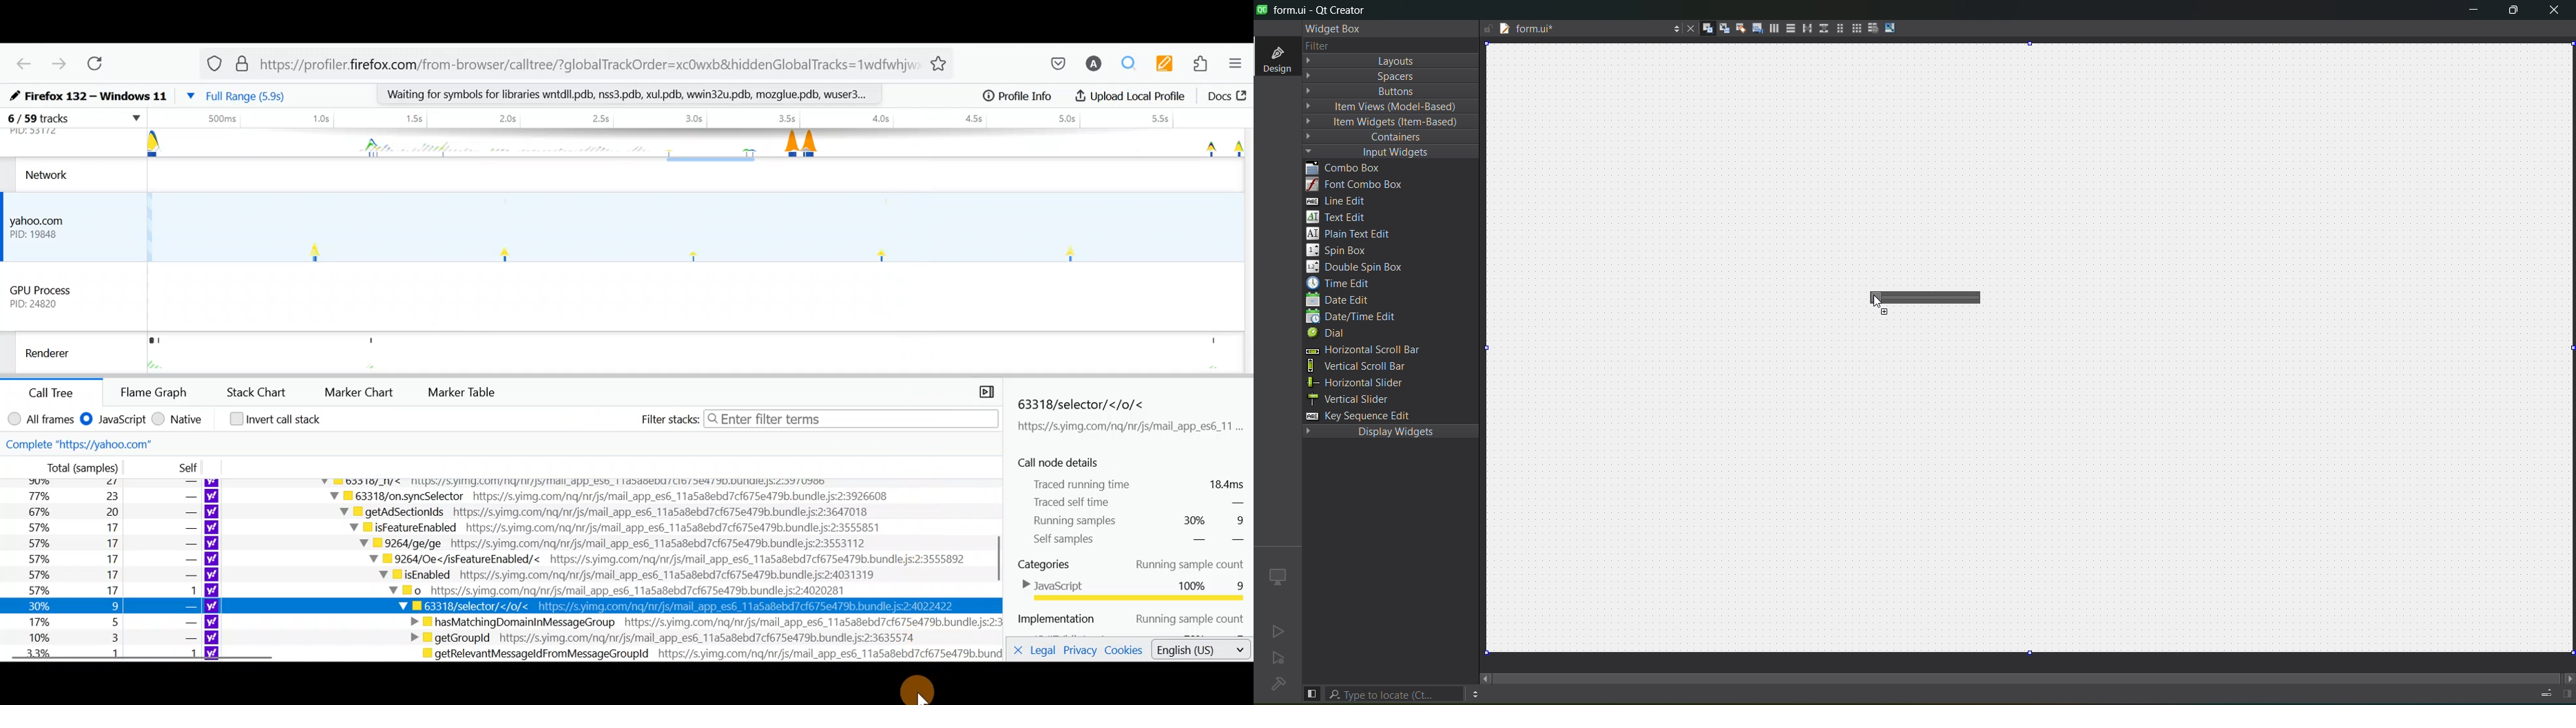  What do you see at coordinates (1205, 65) in the screenshot?
I see `Extensions` at bounding box center [1205, 65].